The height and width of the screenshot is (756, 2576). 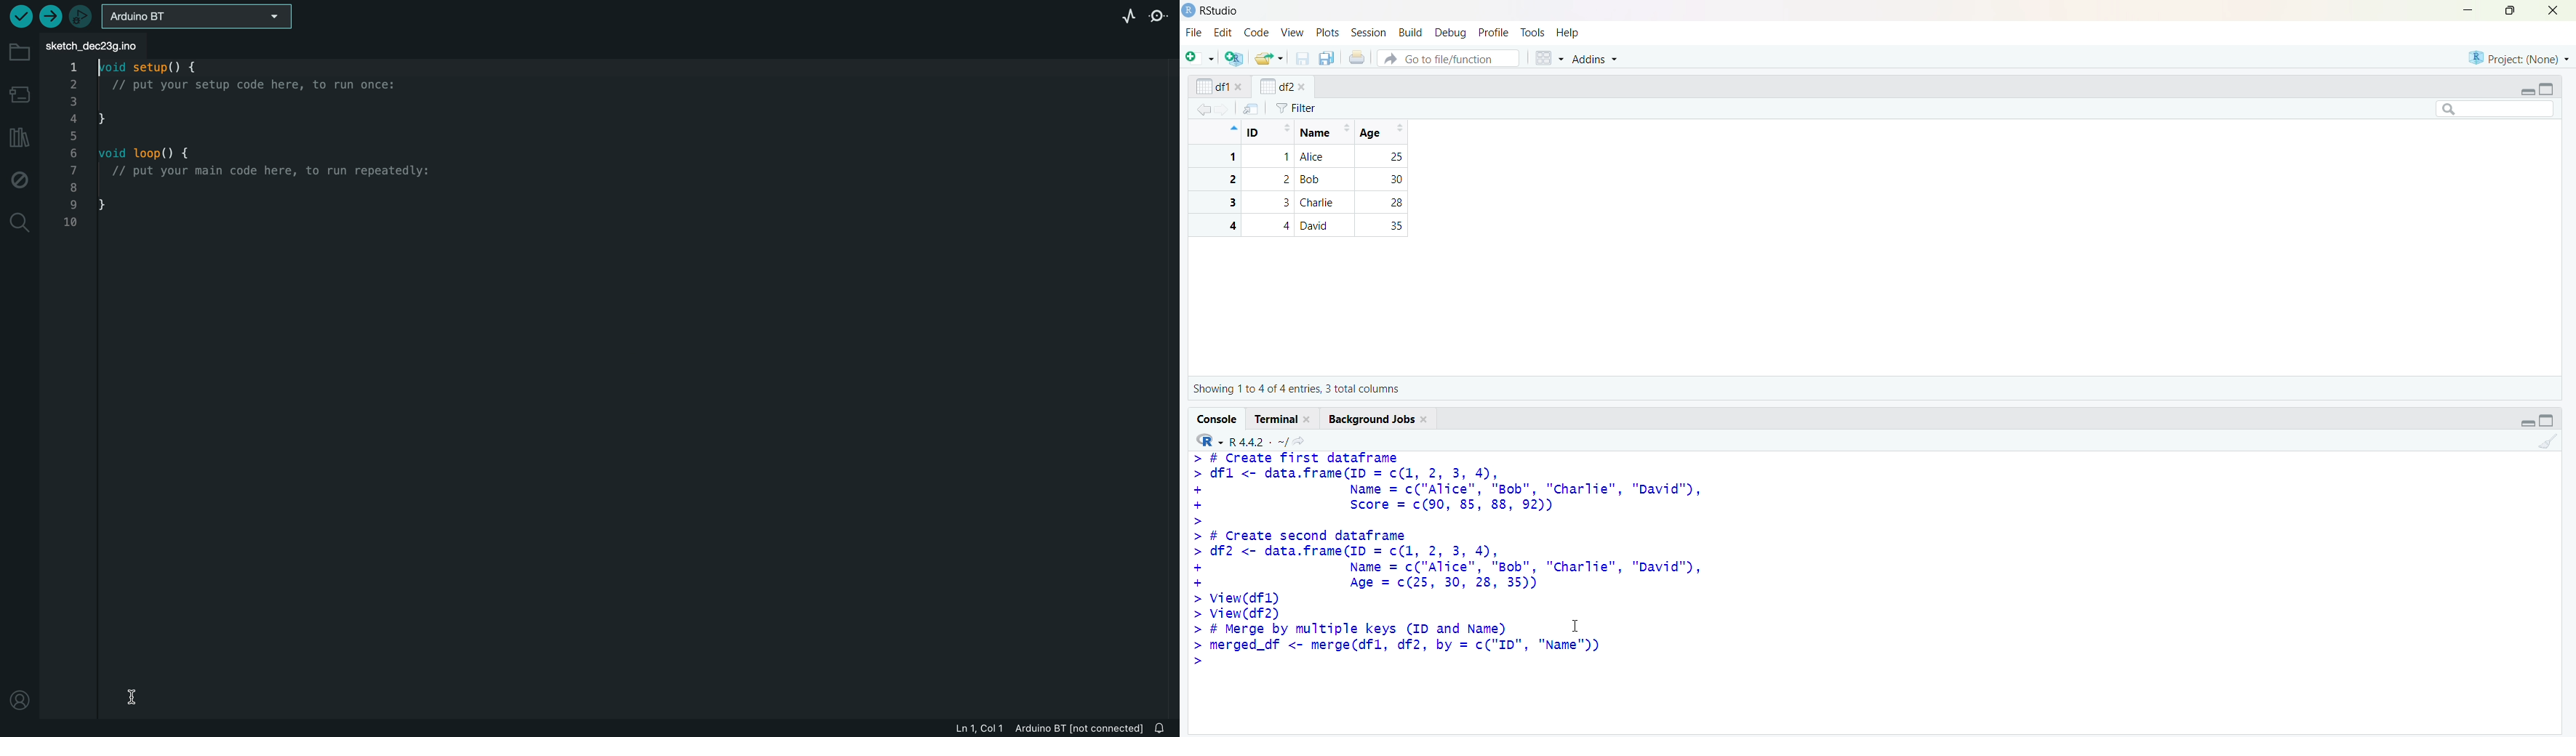 I want to click on maximize, so click(x=2512, y=10).